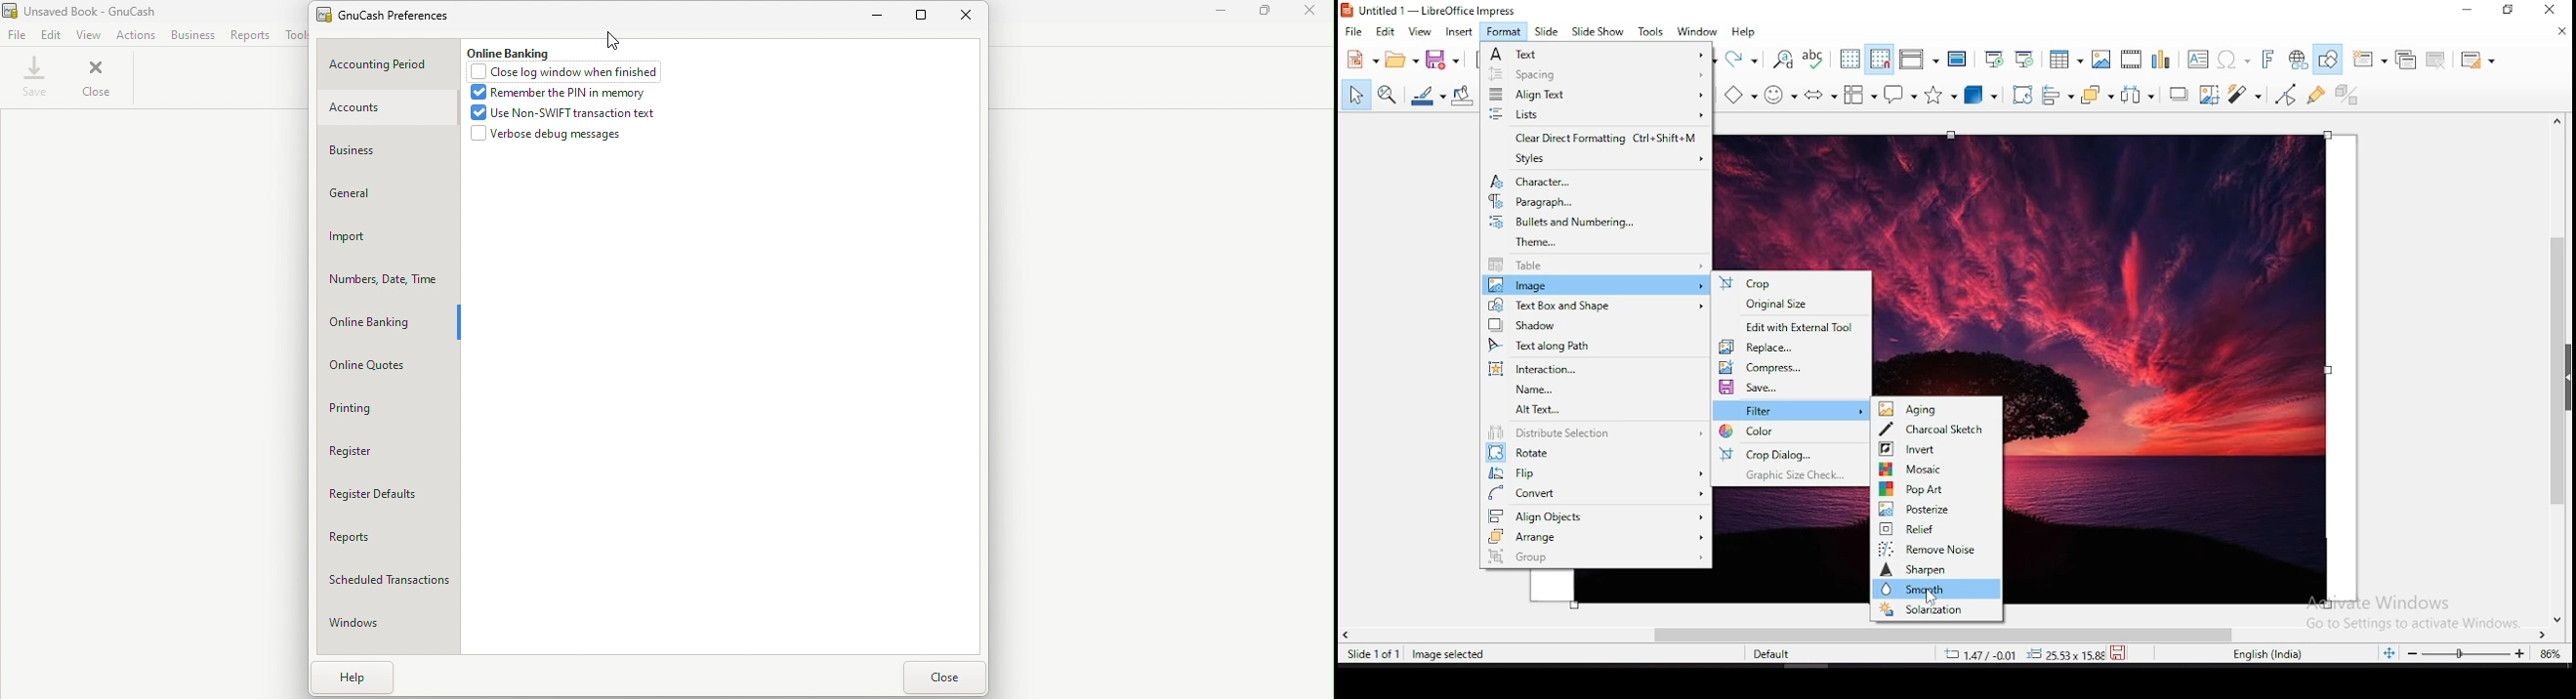 Image resolution: width=2576 pixels, height=700 pixels. What do you see at coordinates (1778, 657) in the screenshot?
I see `default` at bounding box center [1778, 657].